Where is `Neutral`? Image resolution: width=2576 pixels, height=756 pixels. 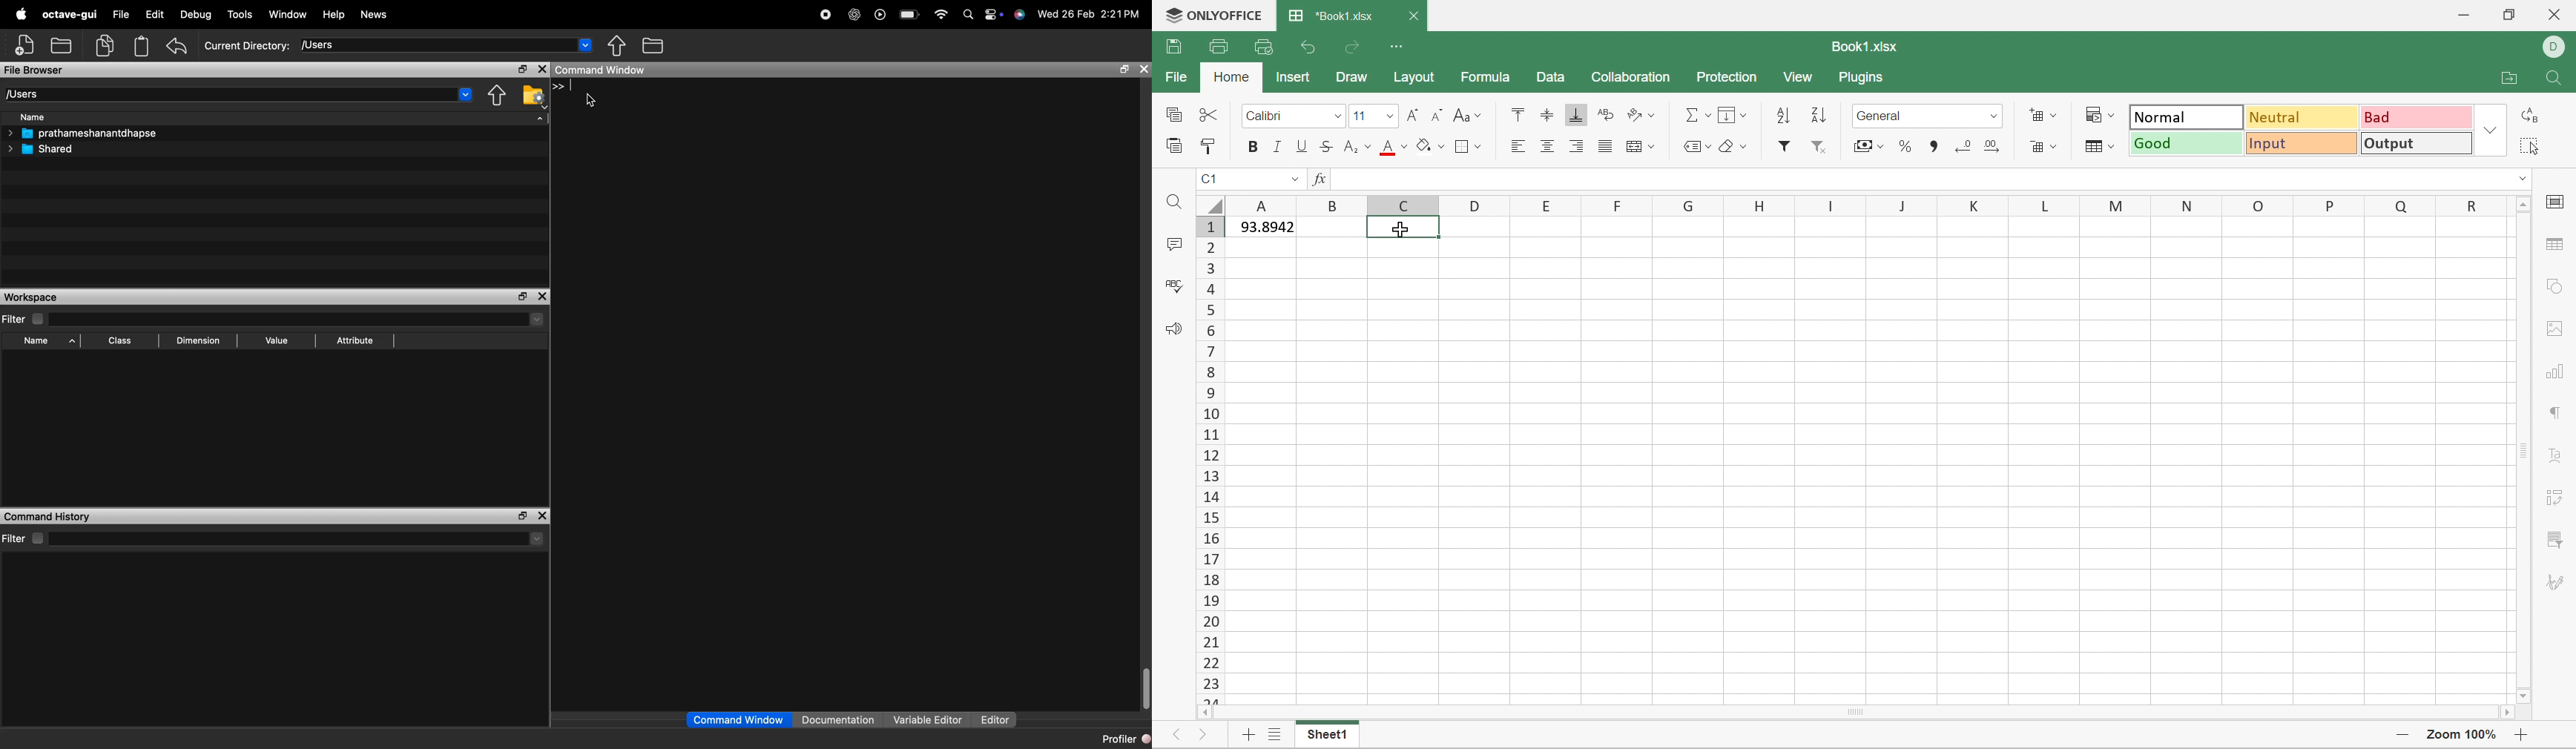
Neutral is located at coordinates (2305, 116).